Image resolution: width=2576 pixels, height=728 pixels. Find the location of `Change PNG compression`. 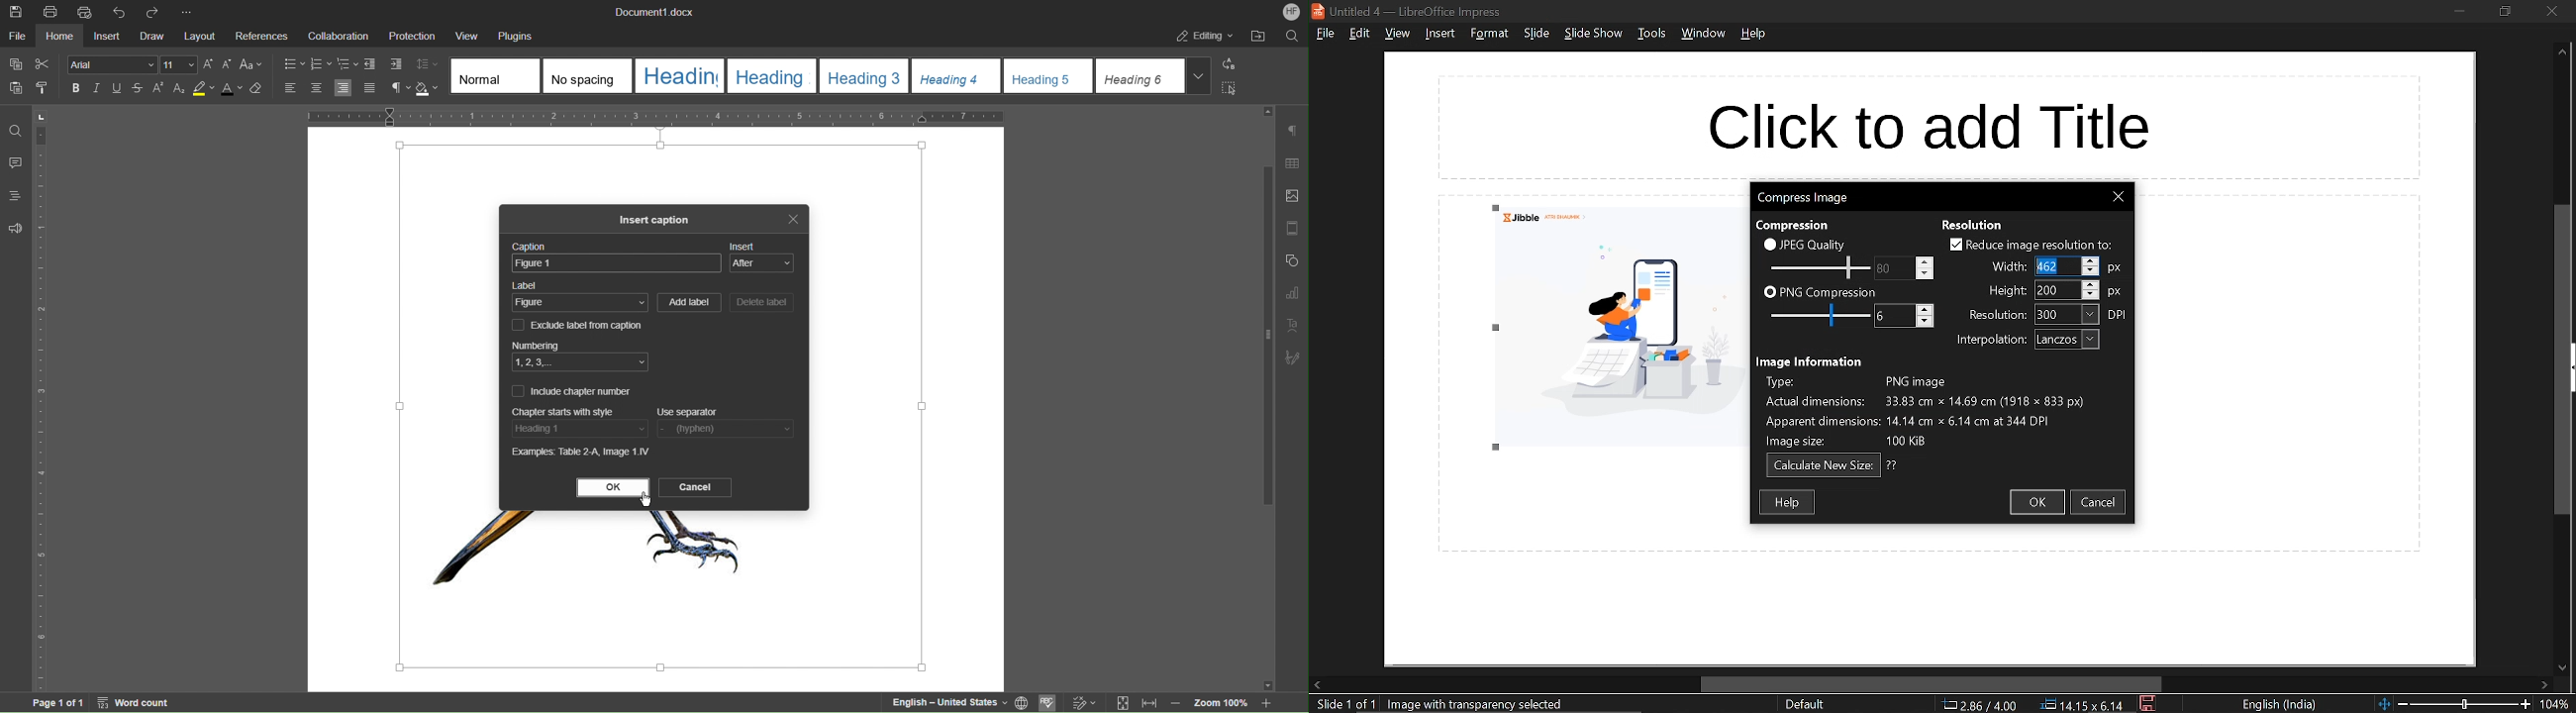

Change PNG compression is located at coordinates (1894, 316).